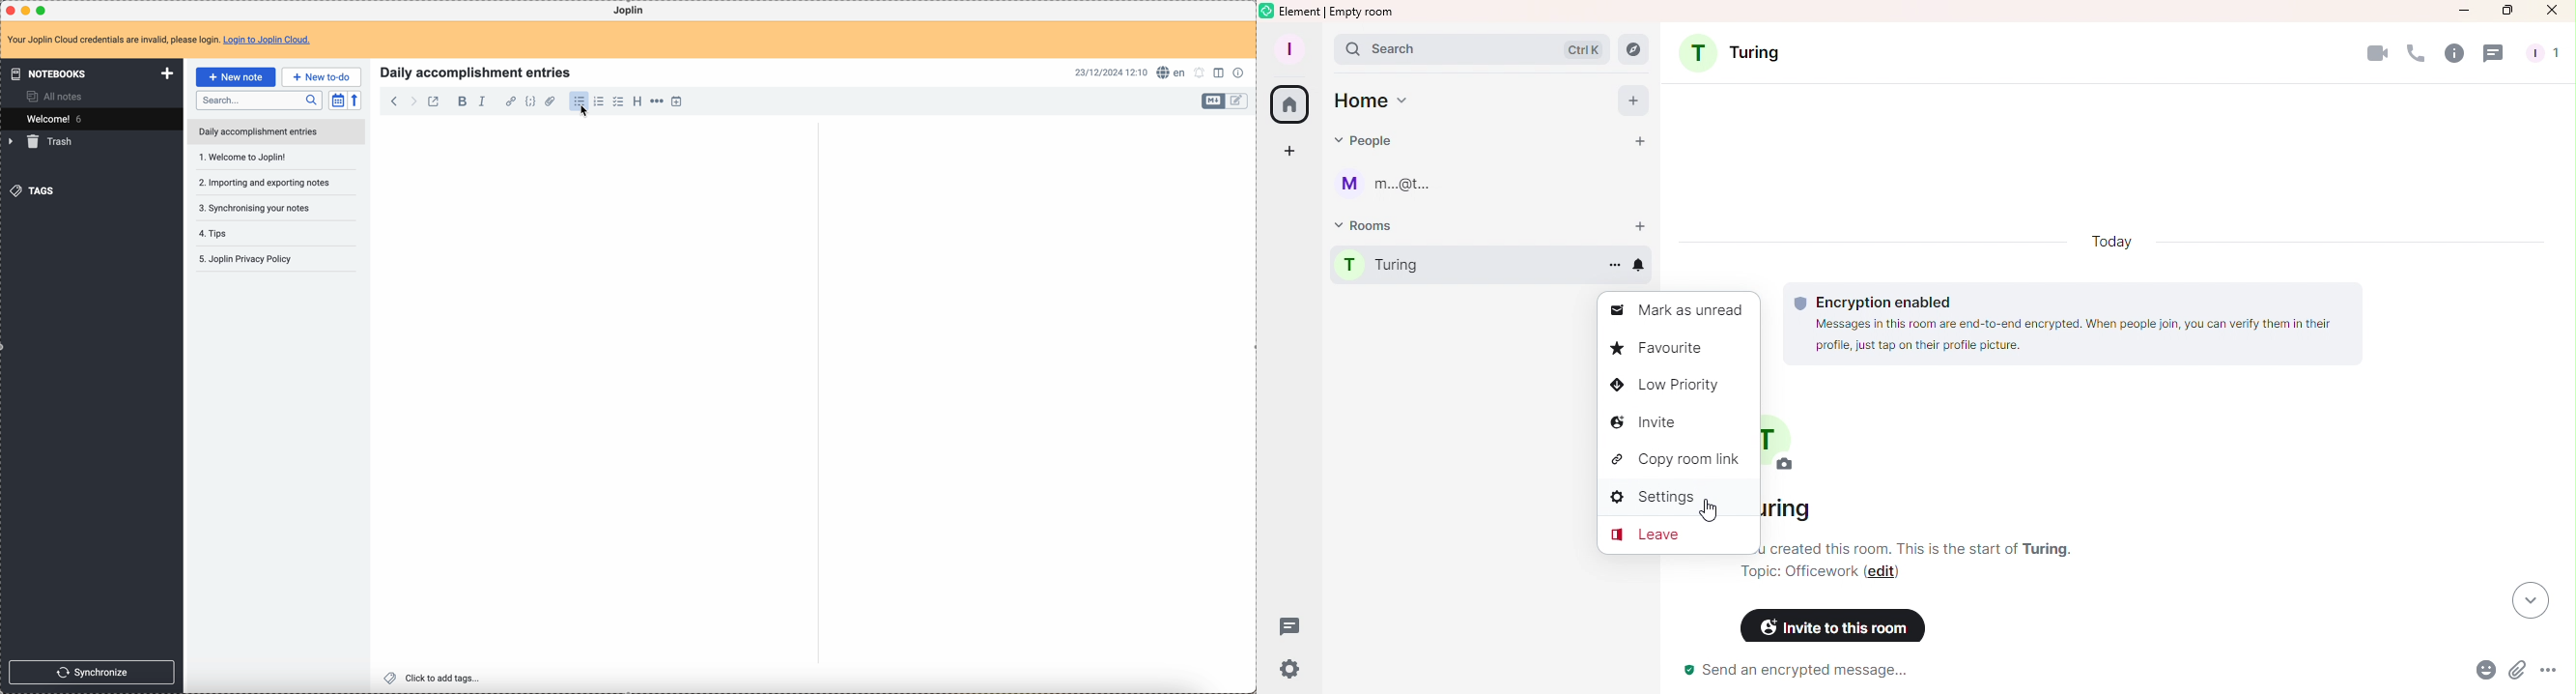 The height and width of the screenshot is (700, 2576). I want to click on toggle edit layout, so click(1237, 101).